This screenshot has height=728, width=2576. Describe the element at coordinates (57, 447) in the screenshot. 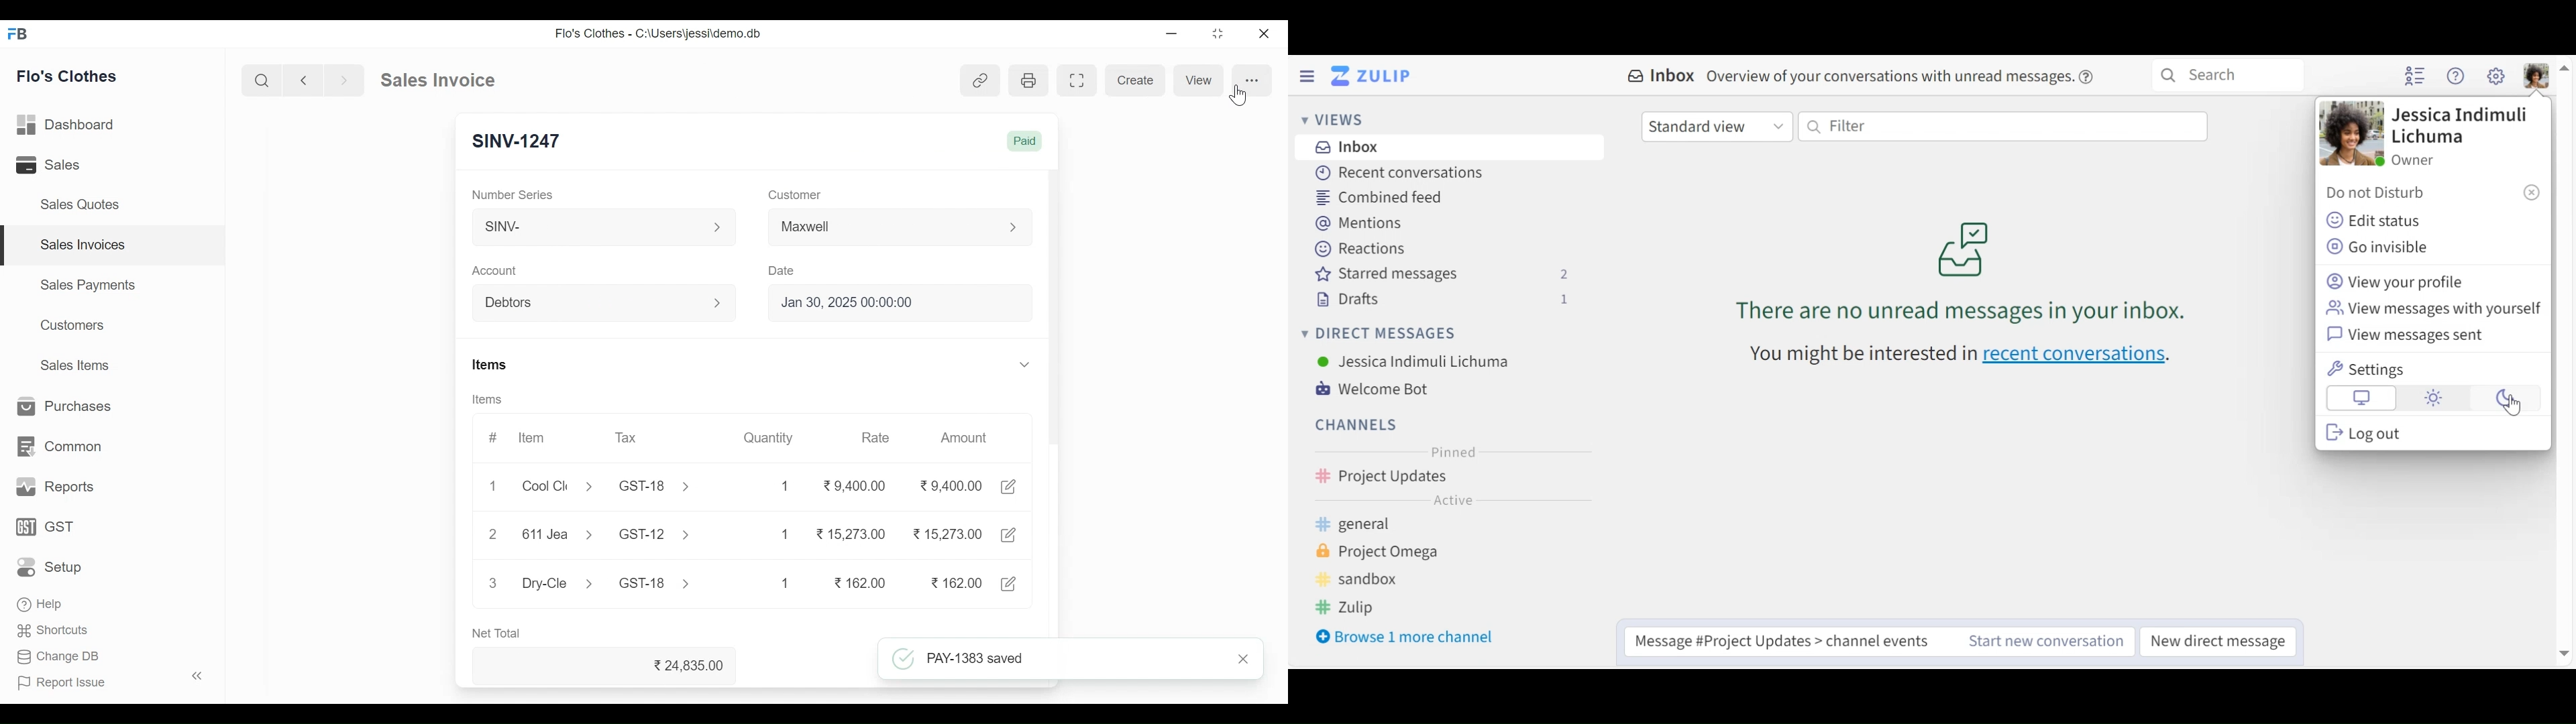

I see `Common` at that location.